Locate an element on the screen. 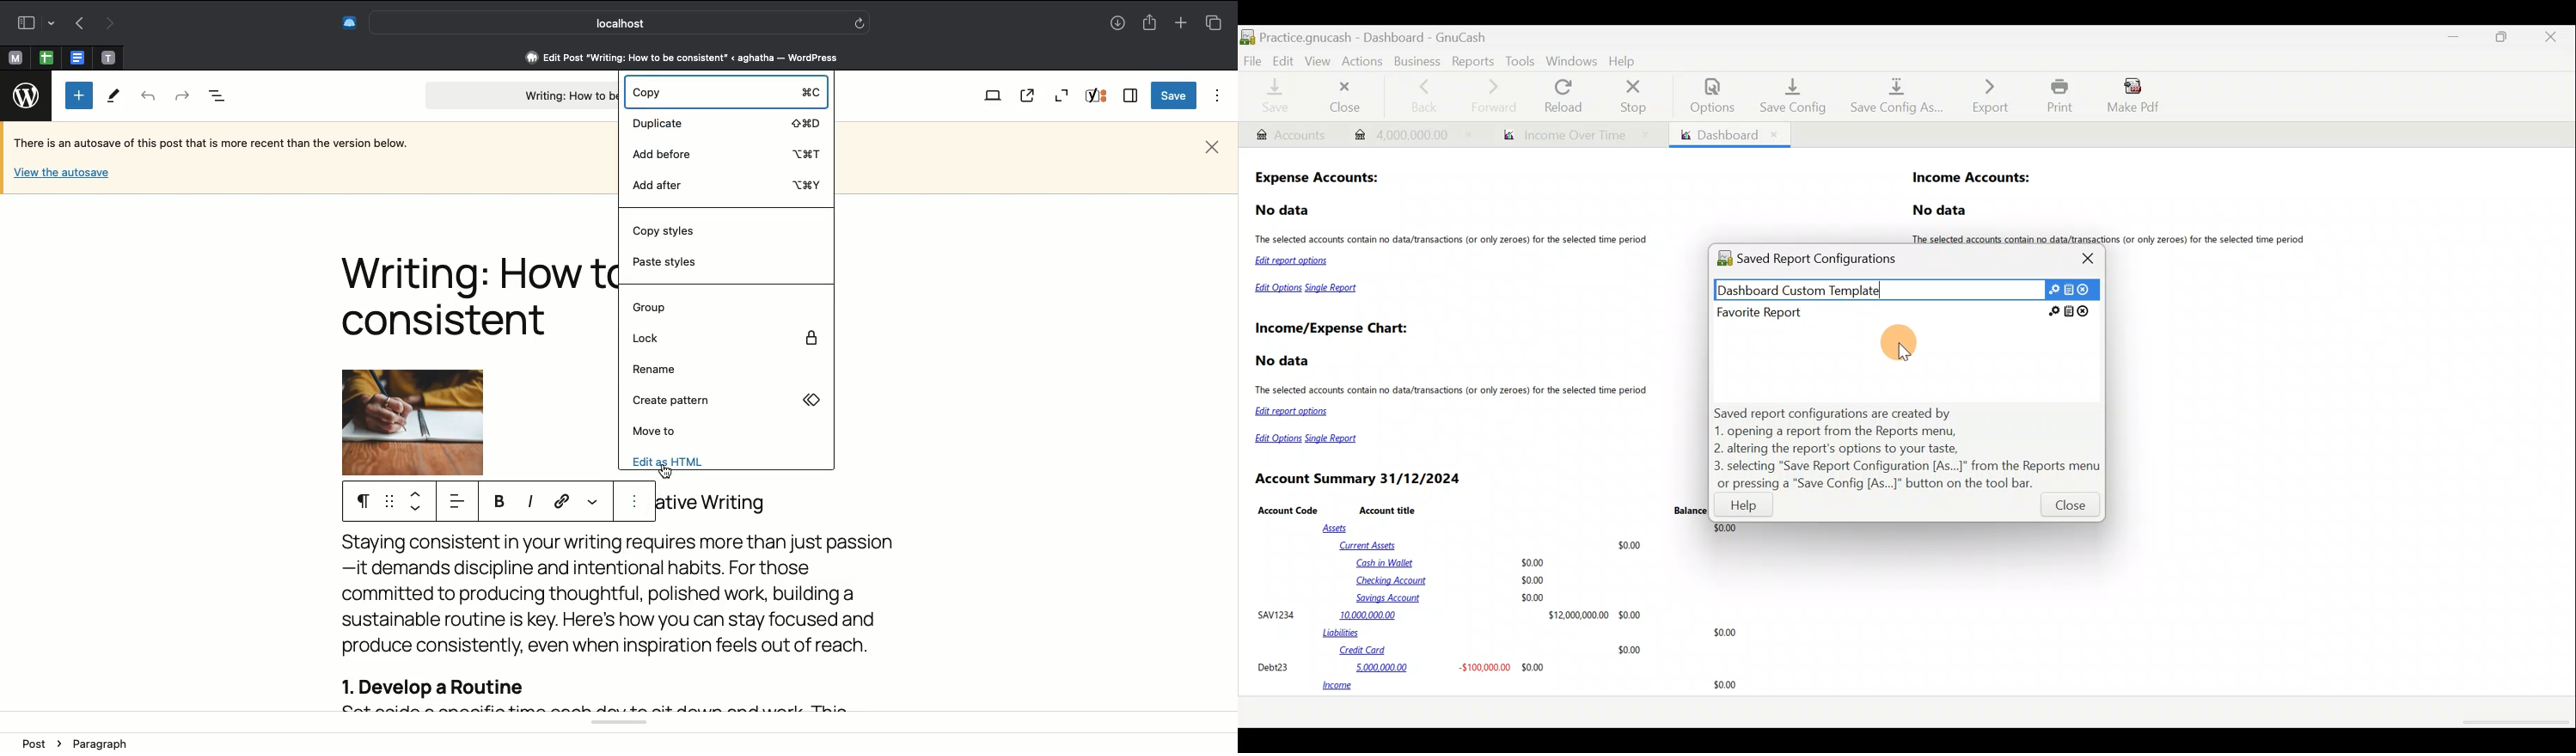  Close is located at coordinates (2552, 39).